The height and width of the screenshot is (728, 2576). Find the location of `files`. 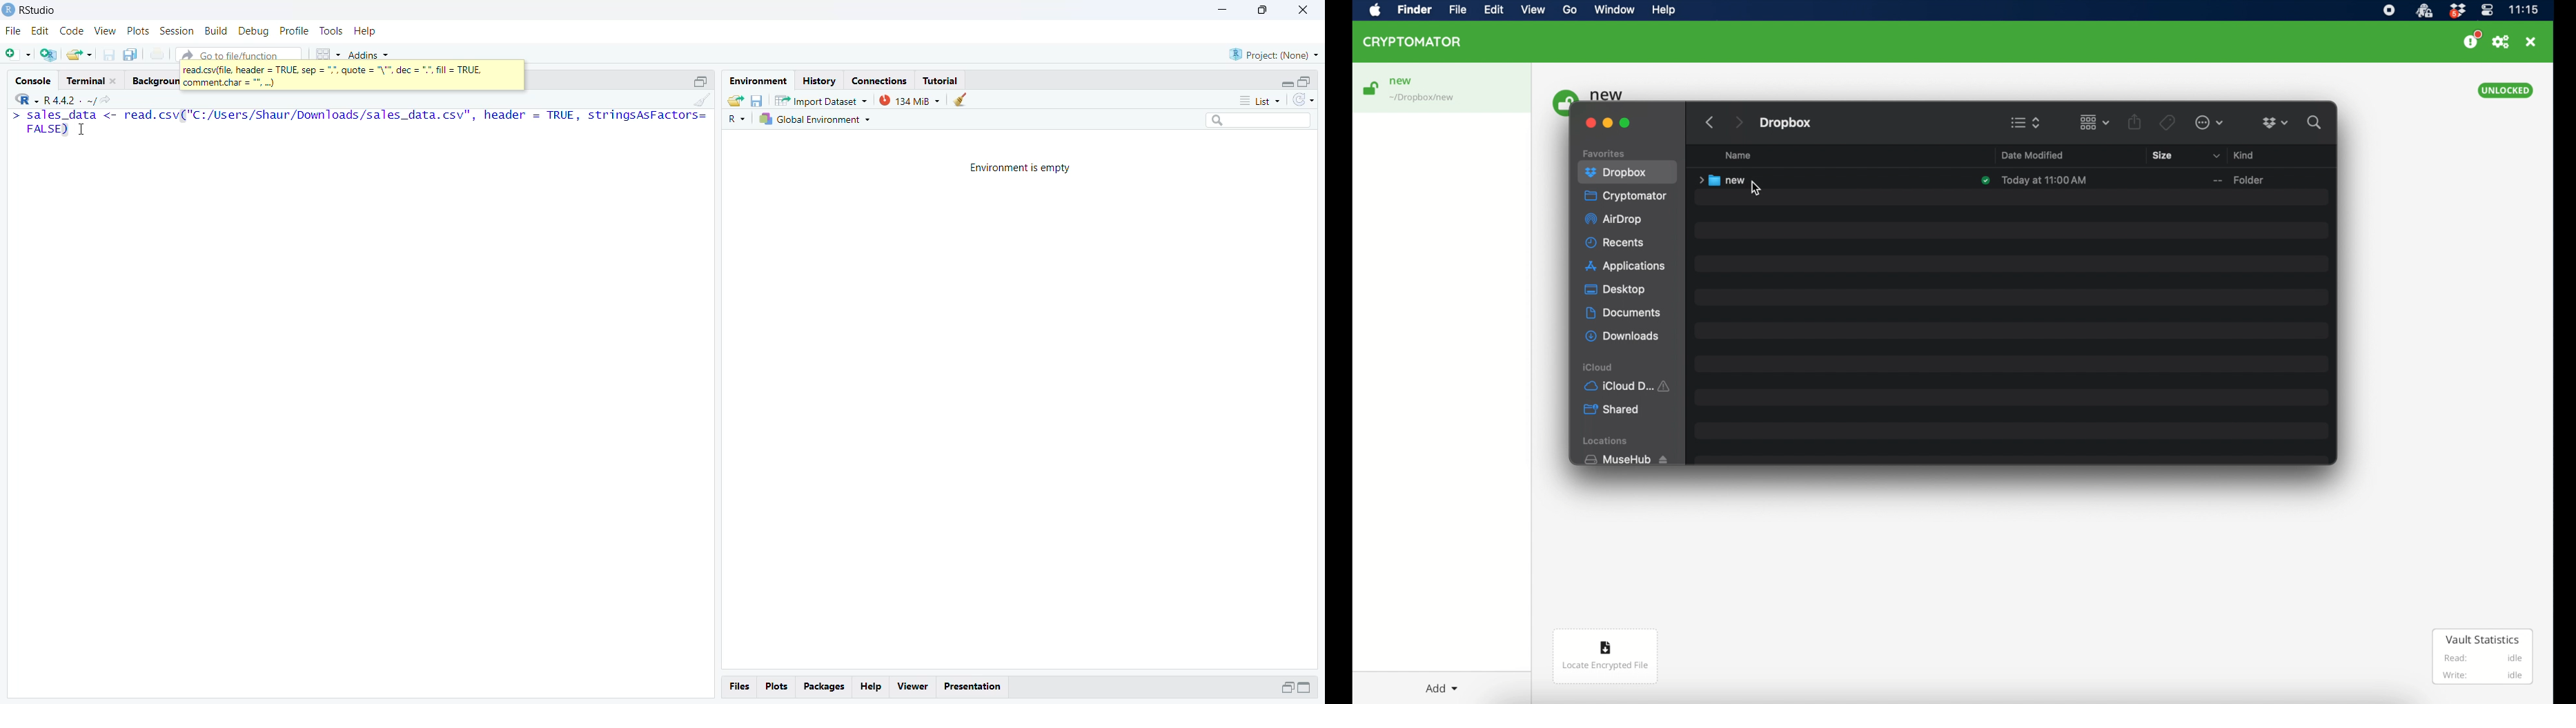

files is located at coordinates (740, 687).